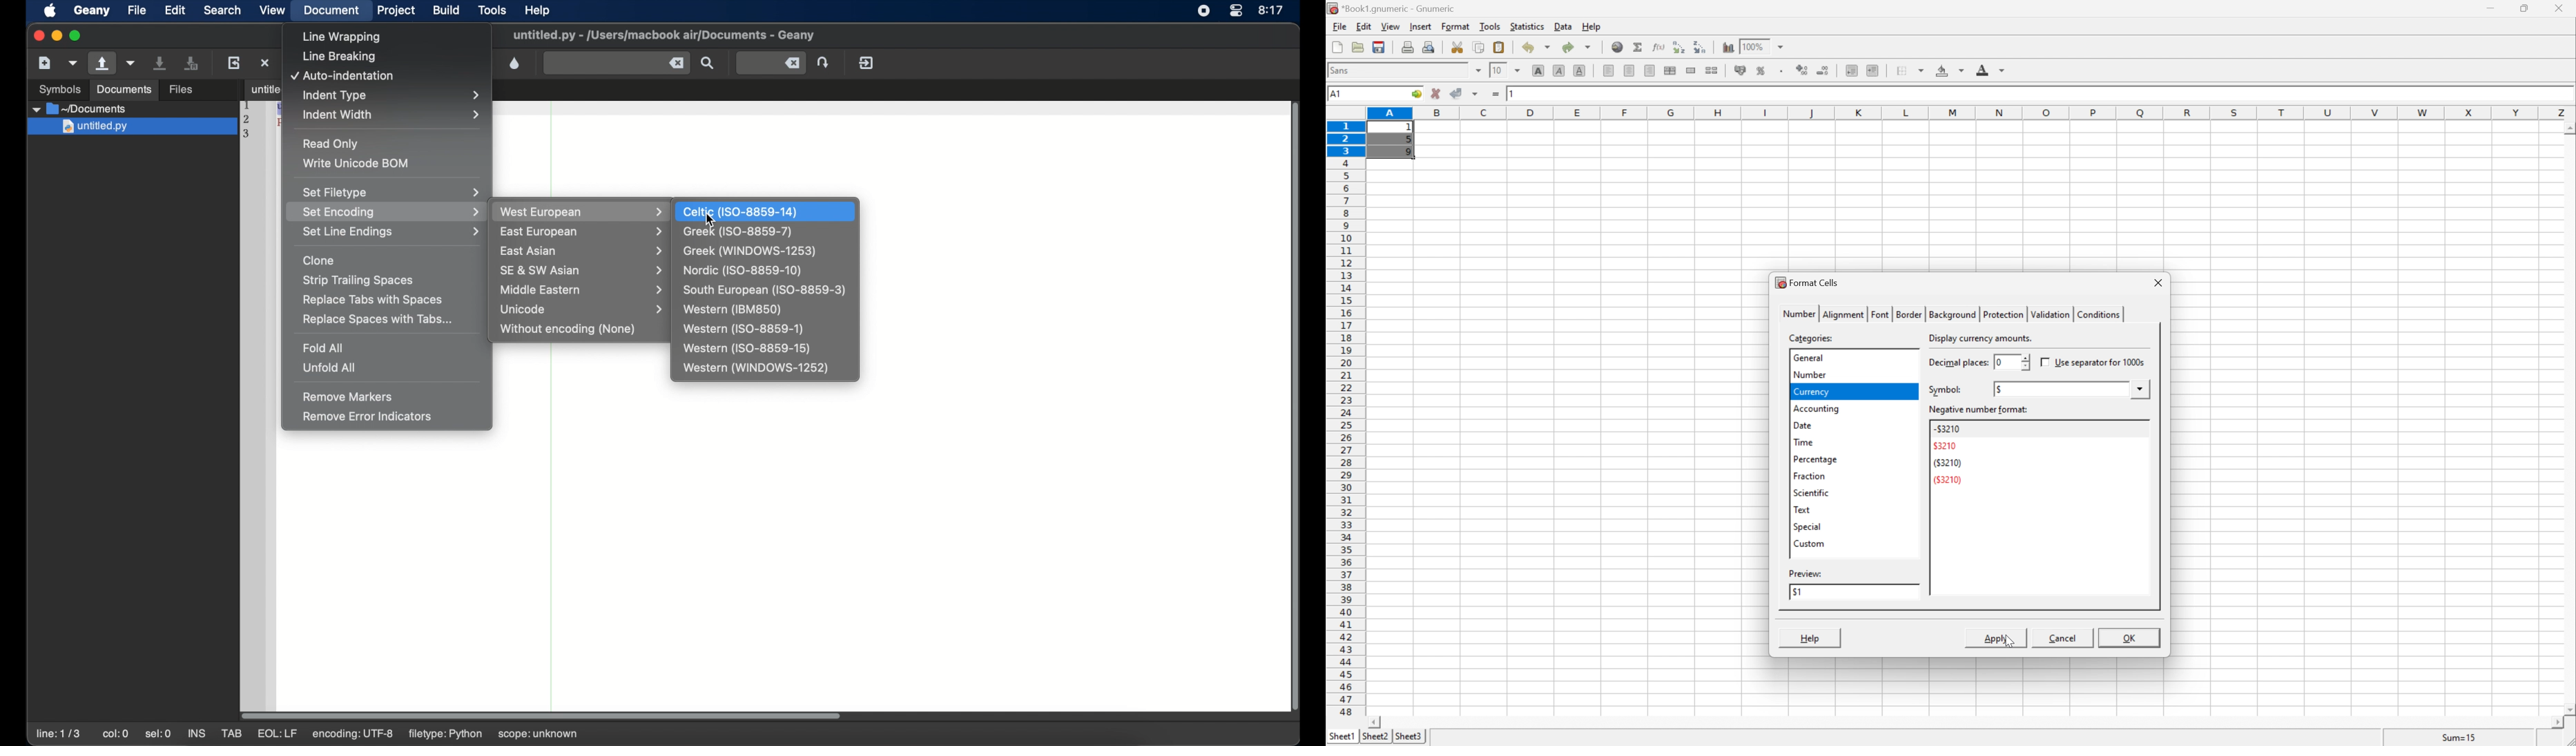  Describe the element at coordinates (1374, 723) in the screenshot. I see `scroll left` at that location.